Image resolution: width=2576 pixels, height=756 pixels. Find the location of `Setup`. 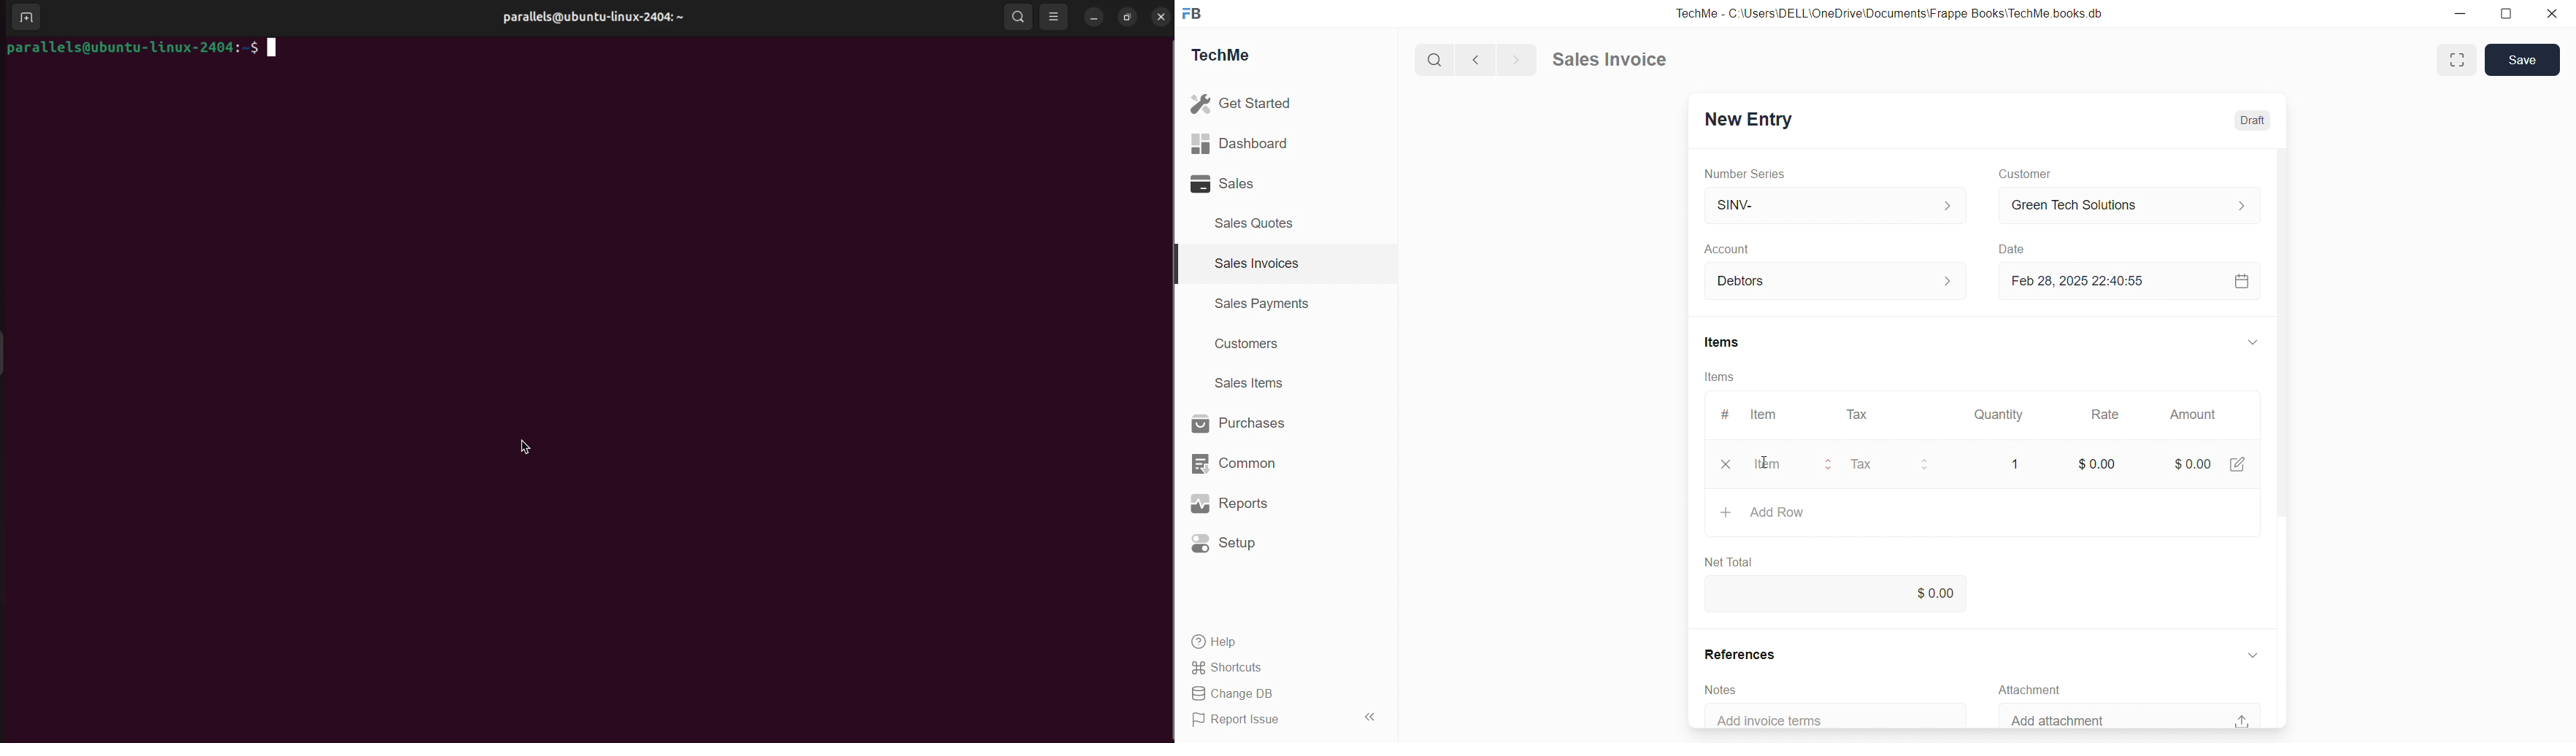

Setup is located at coordinates (1226, 544).